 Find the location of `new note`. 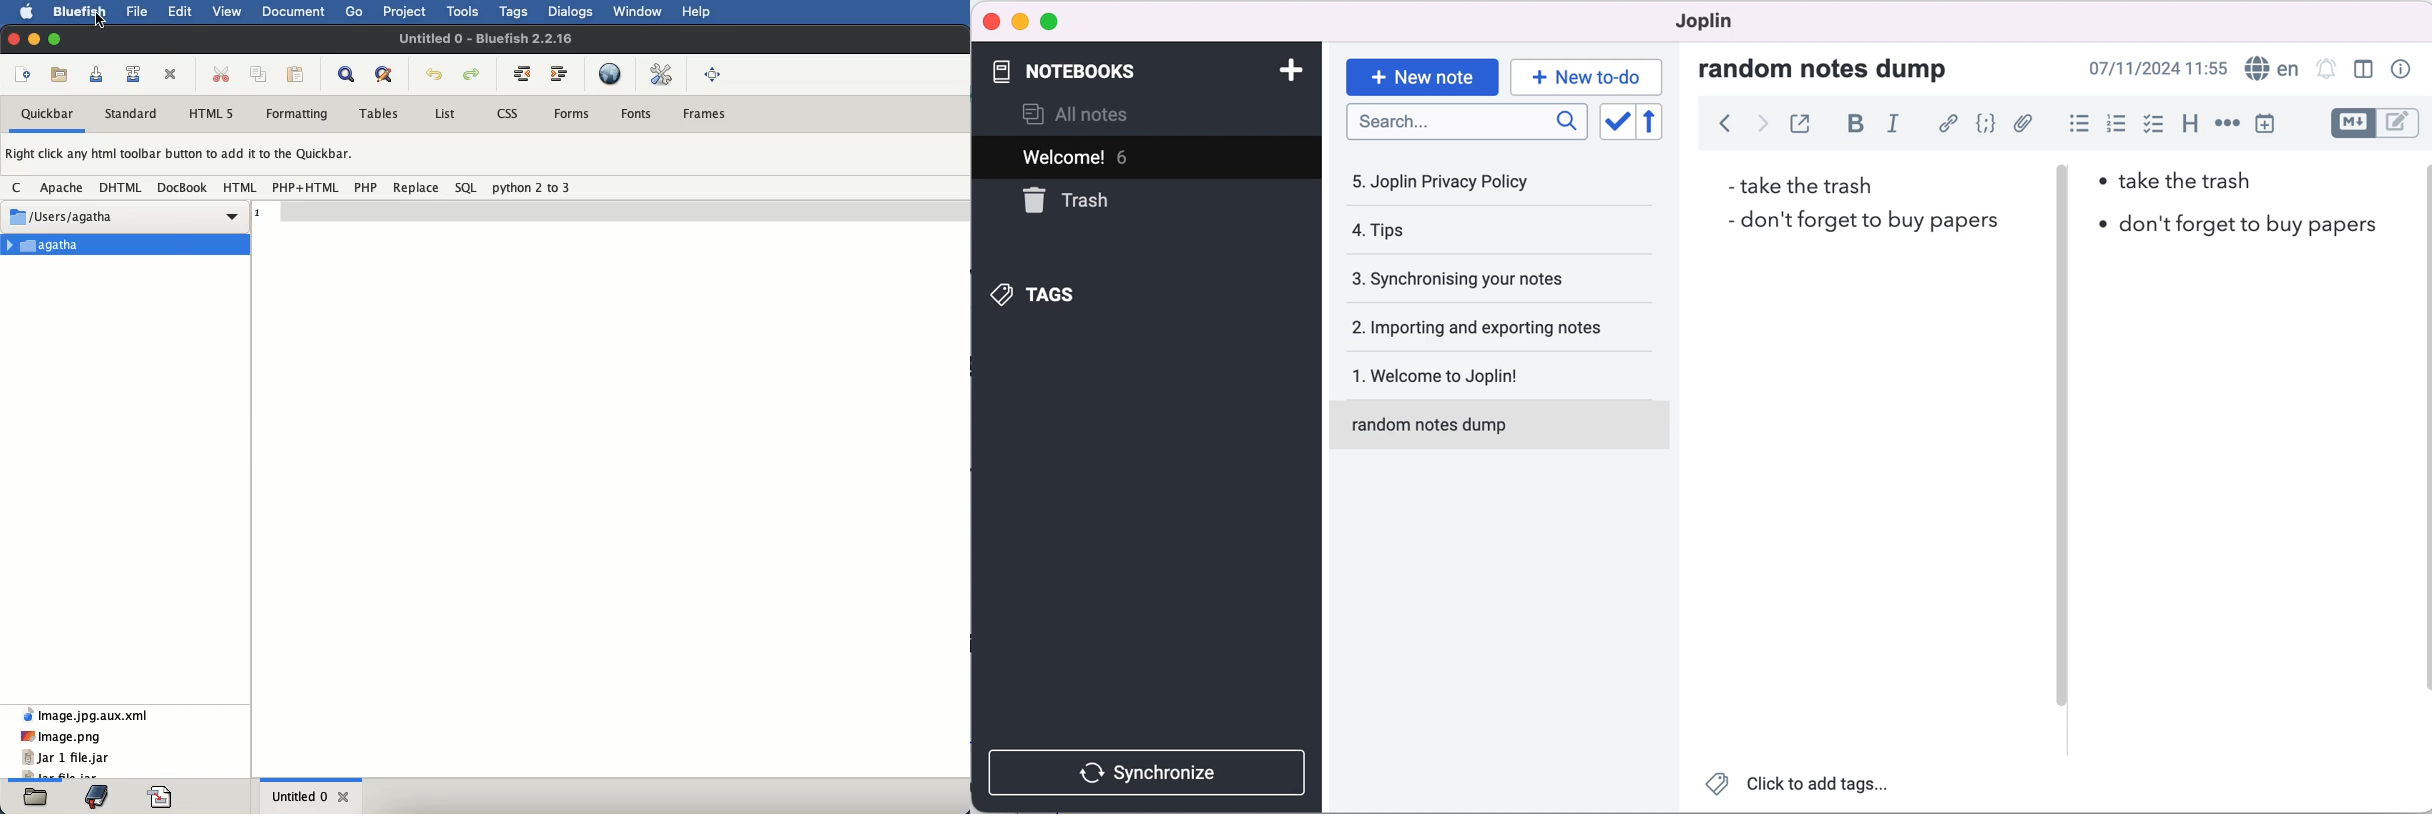

new note is located at coordinates (1421, 75).